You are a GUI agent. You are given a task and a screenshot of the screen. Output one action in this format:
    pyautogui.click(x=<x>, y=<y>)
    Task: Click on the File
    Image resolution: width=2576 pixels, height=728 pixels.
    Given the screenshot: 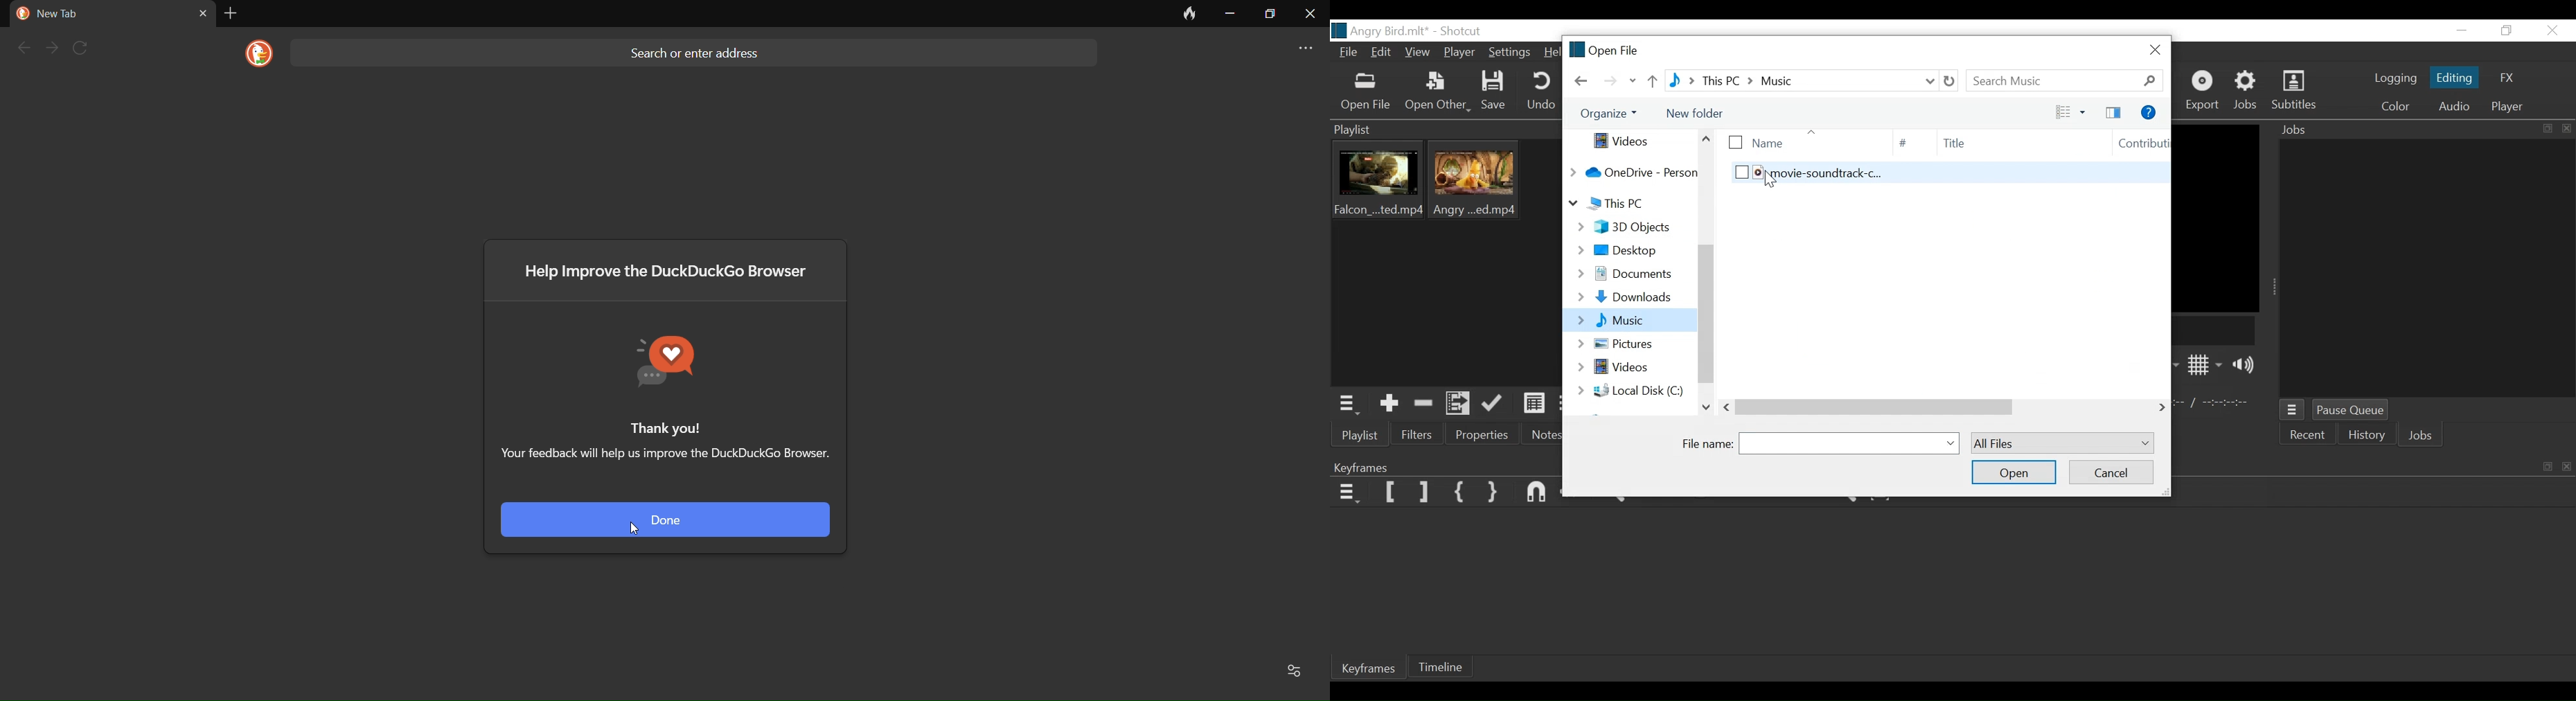 What is the action you would take?
    pyautogui.click(x=1345, y=53)
    